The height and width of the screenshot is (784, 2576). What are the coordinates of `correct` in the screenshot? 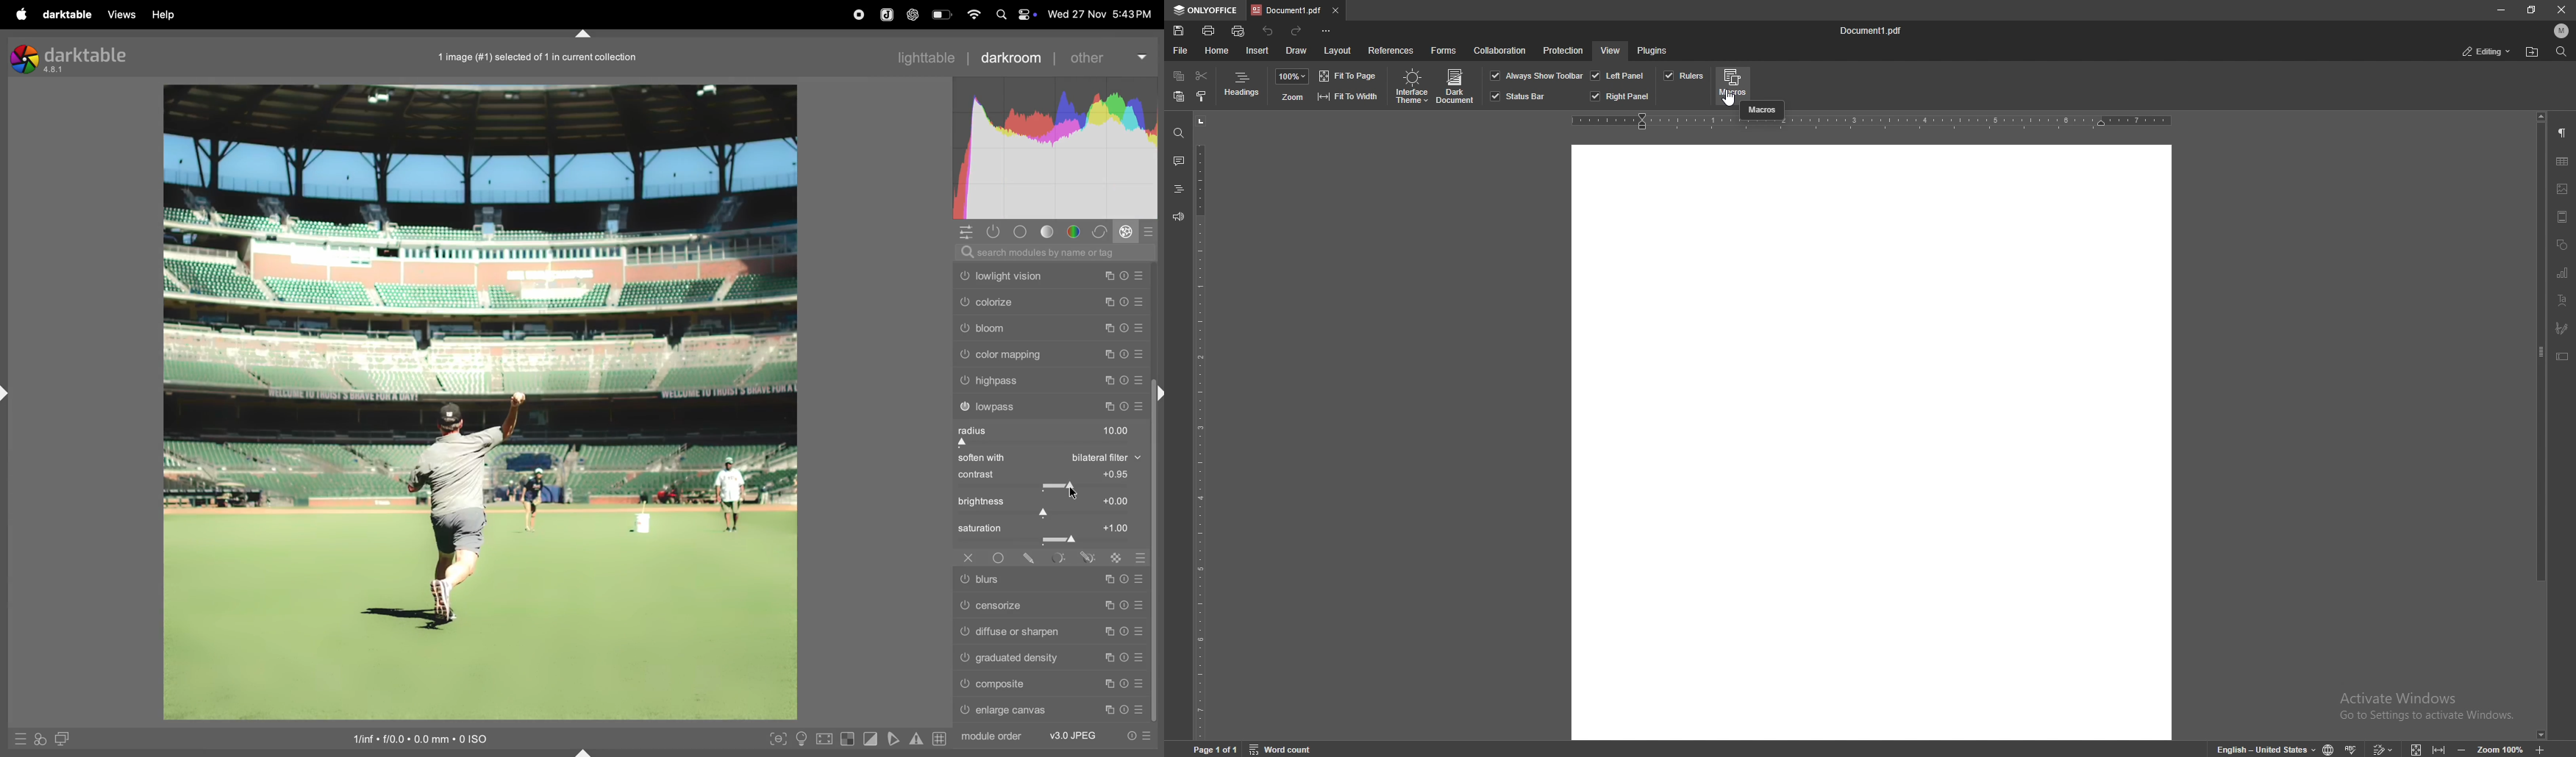 It's located at (1099, 232).